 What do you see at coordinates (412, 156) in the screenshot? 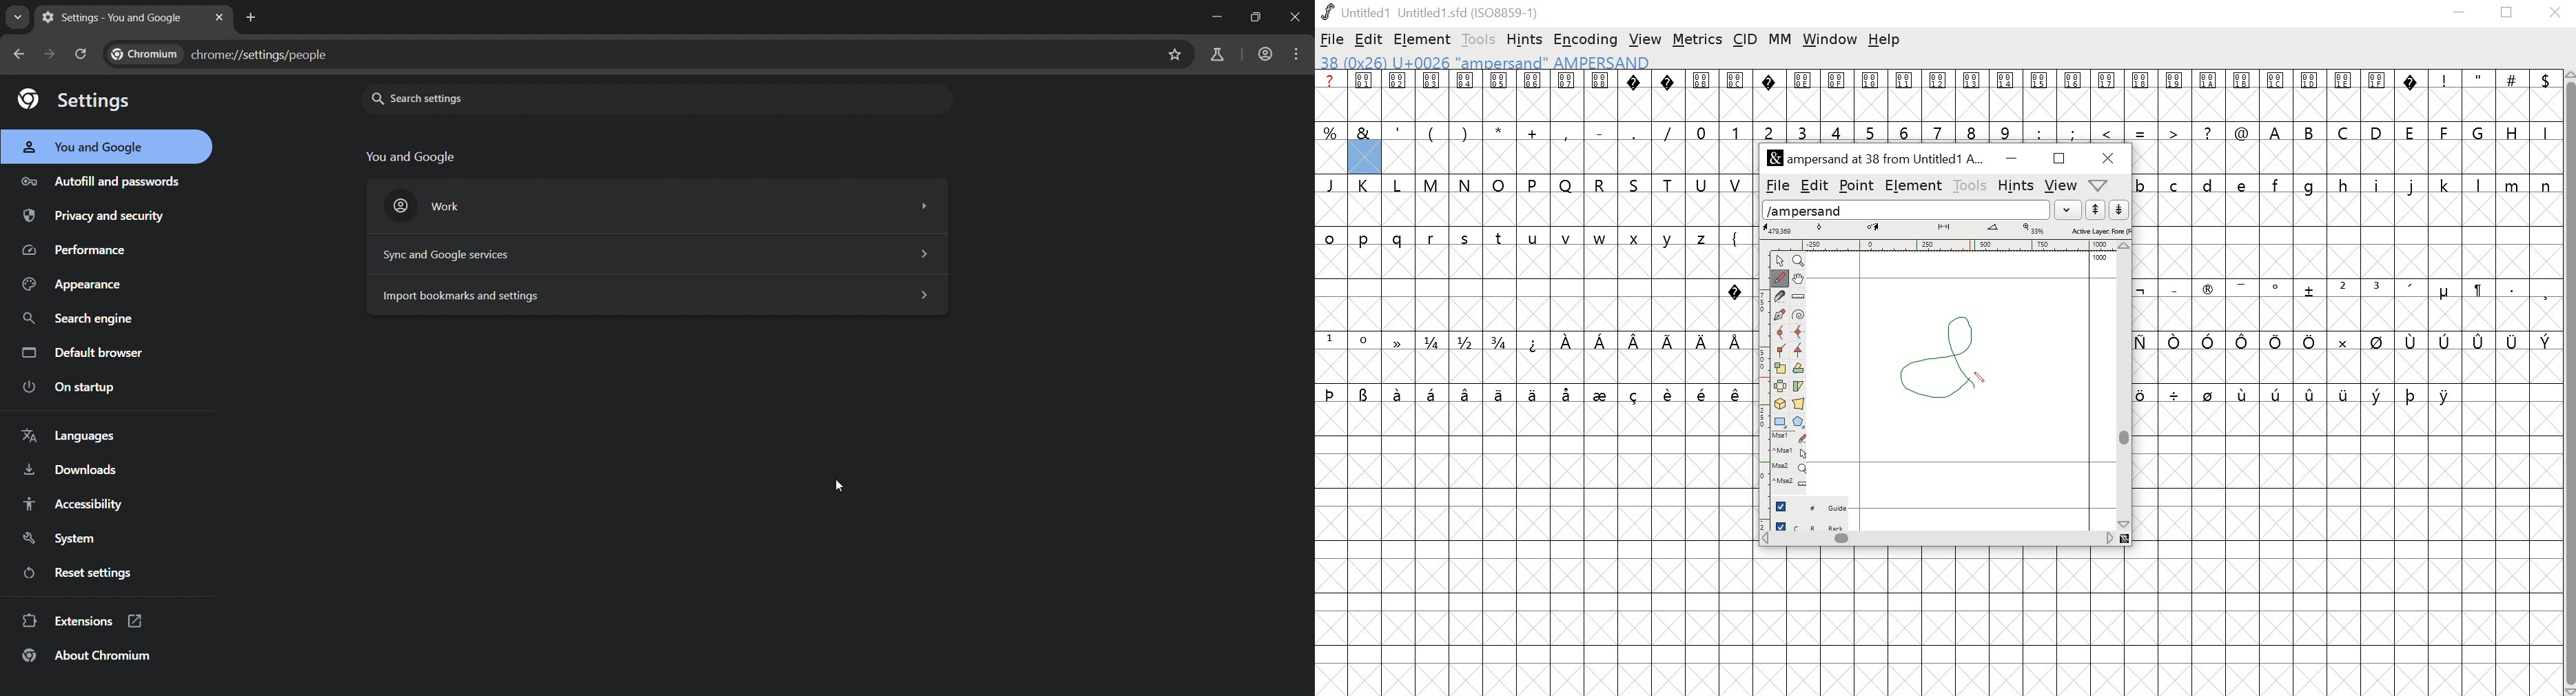
I see `you and google` at bounding box center [412, 156].